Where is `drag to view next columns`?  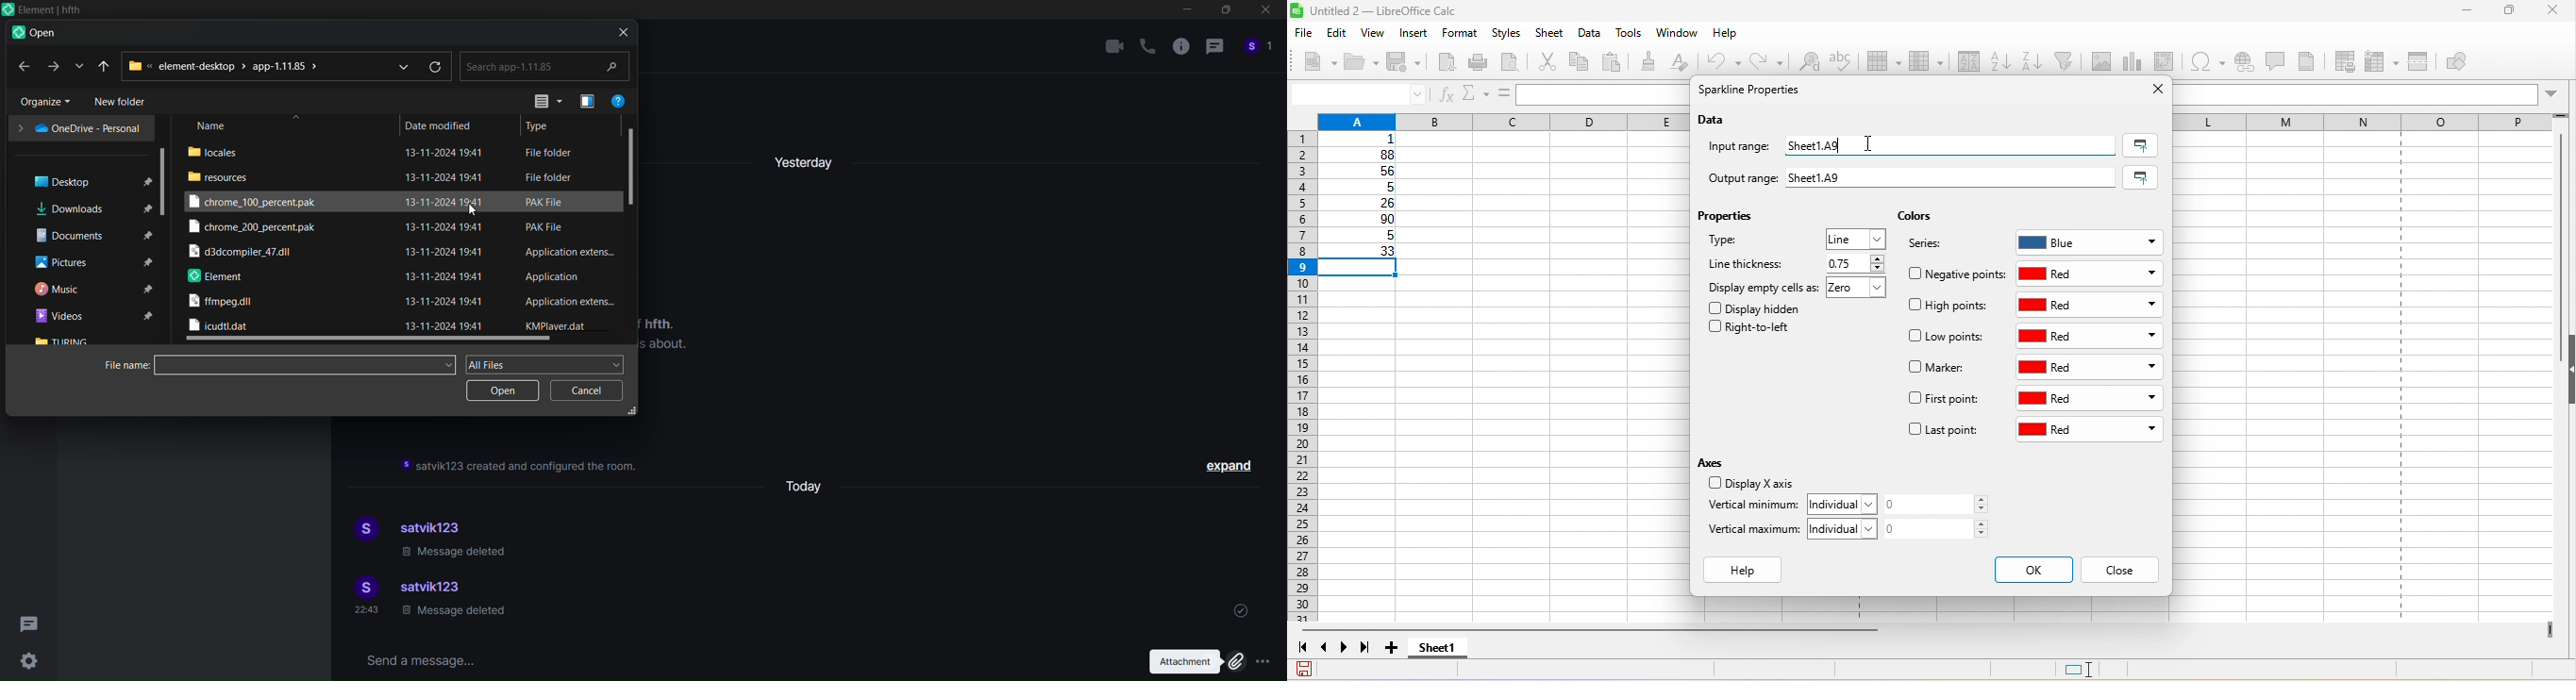
drag to view next columns is located at coordinates (2551, 630).